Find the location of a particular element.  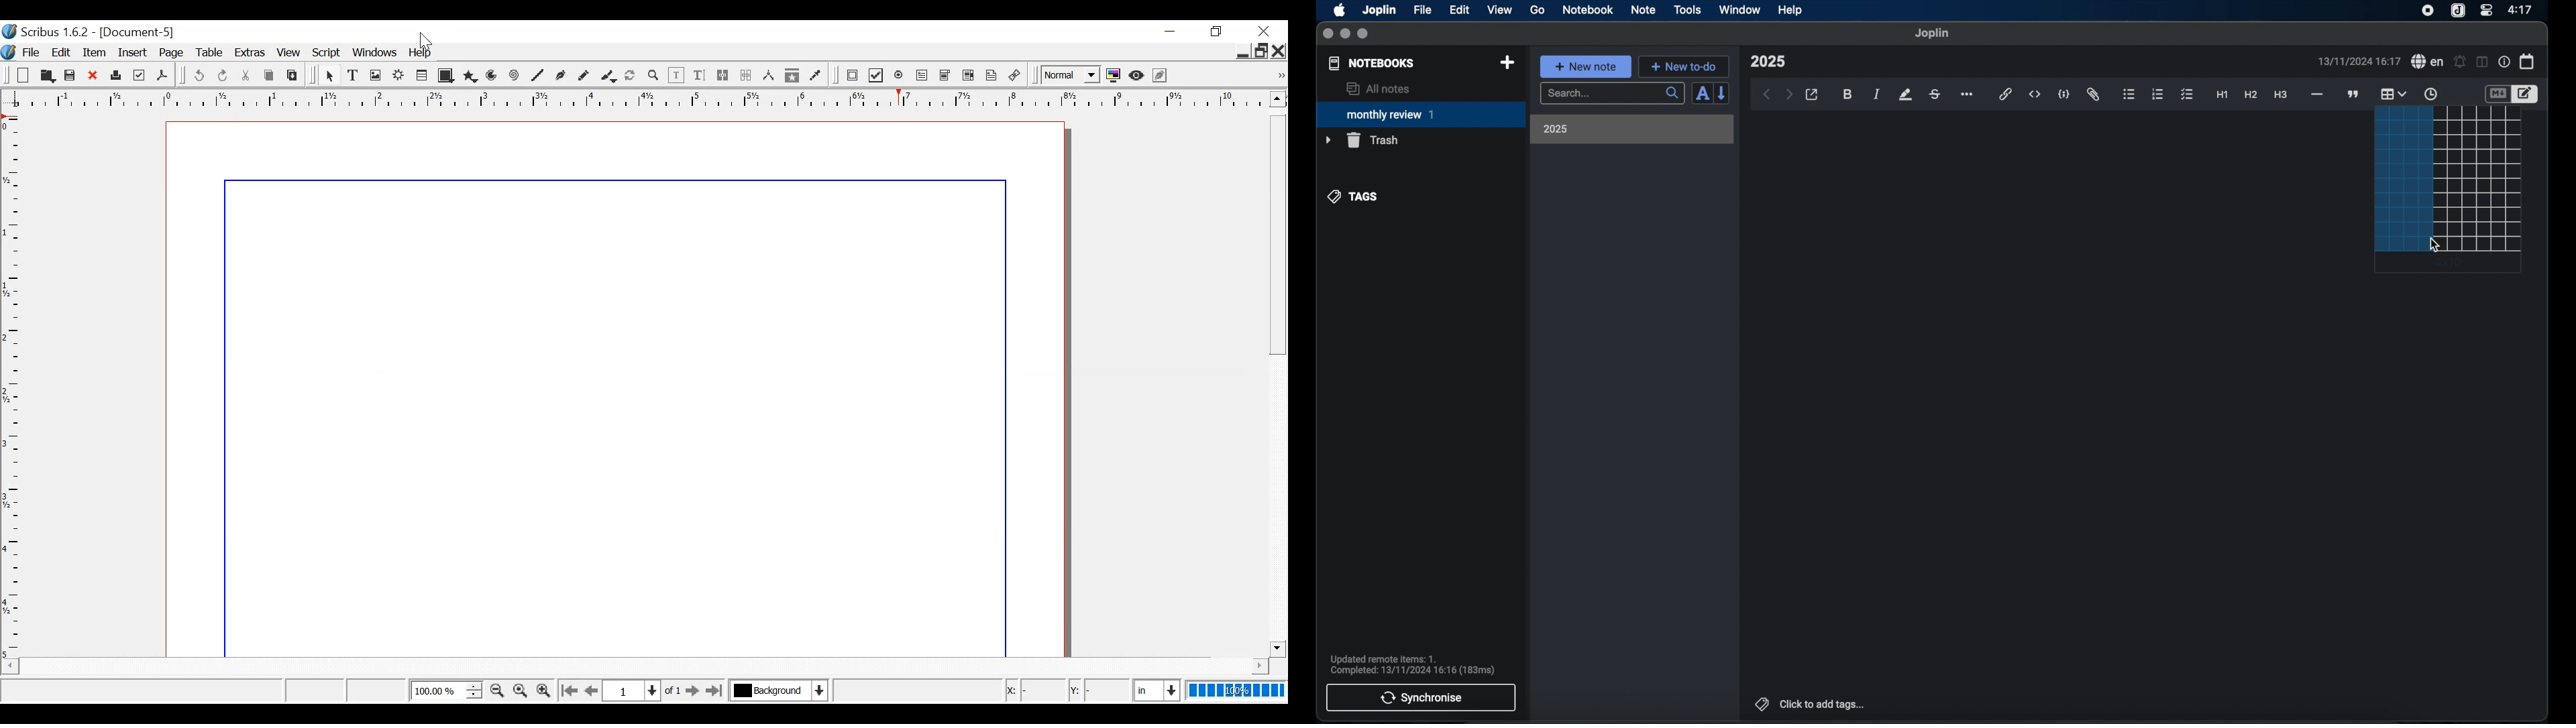

Go to the next page is located at coordinates (694, 691).